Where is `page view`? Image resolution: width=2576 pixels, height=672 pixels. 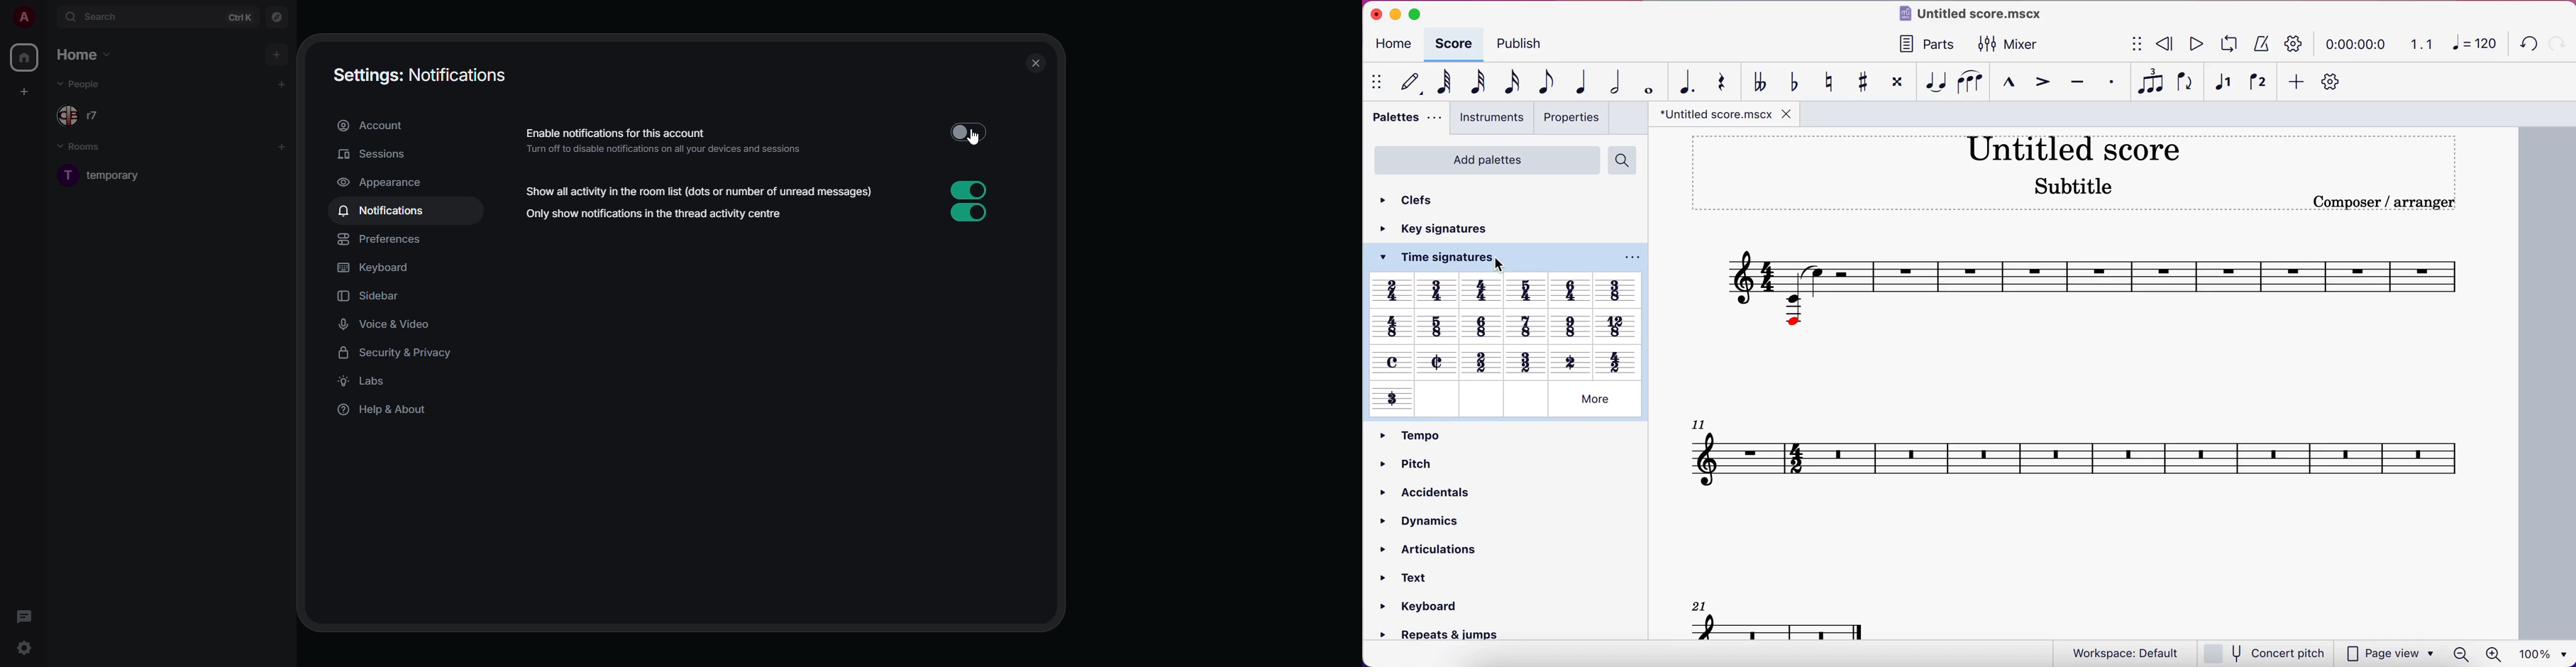 page view is located at coordinates (2384, 653).